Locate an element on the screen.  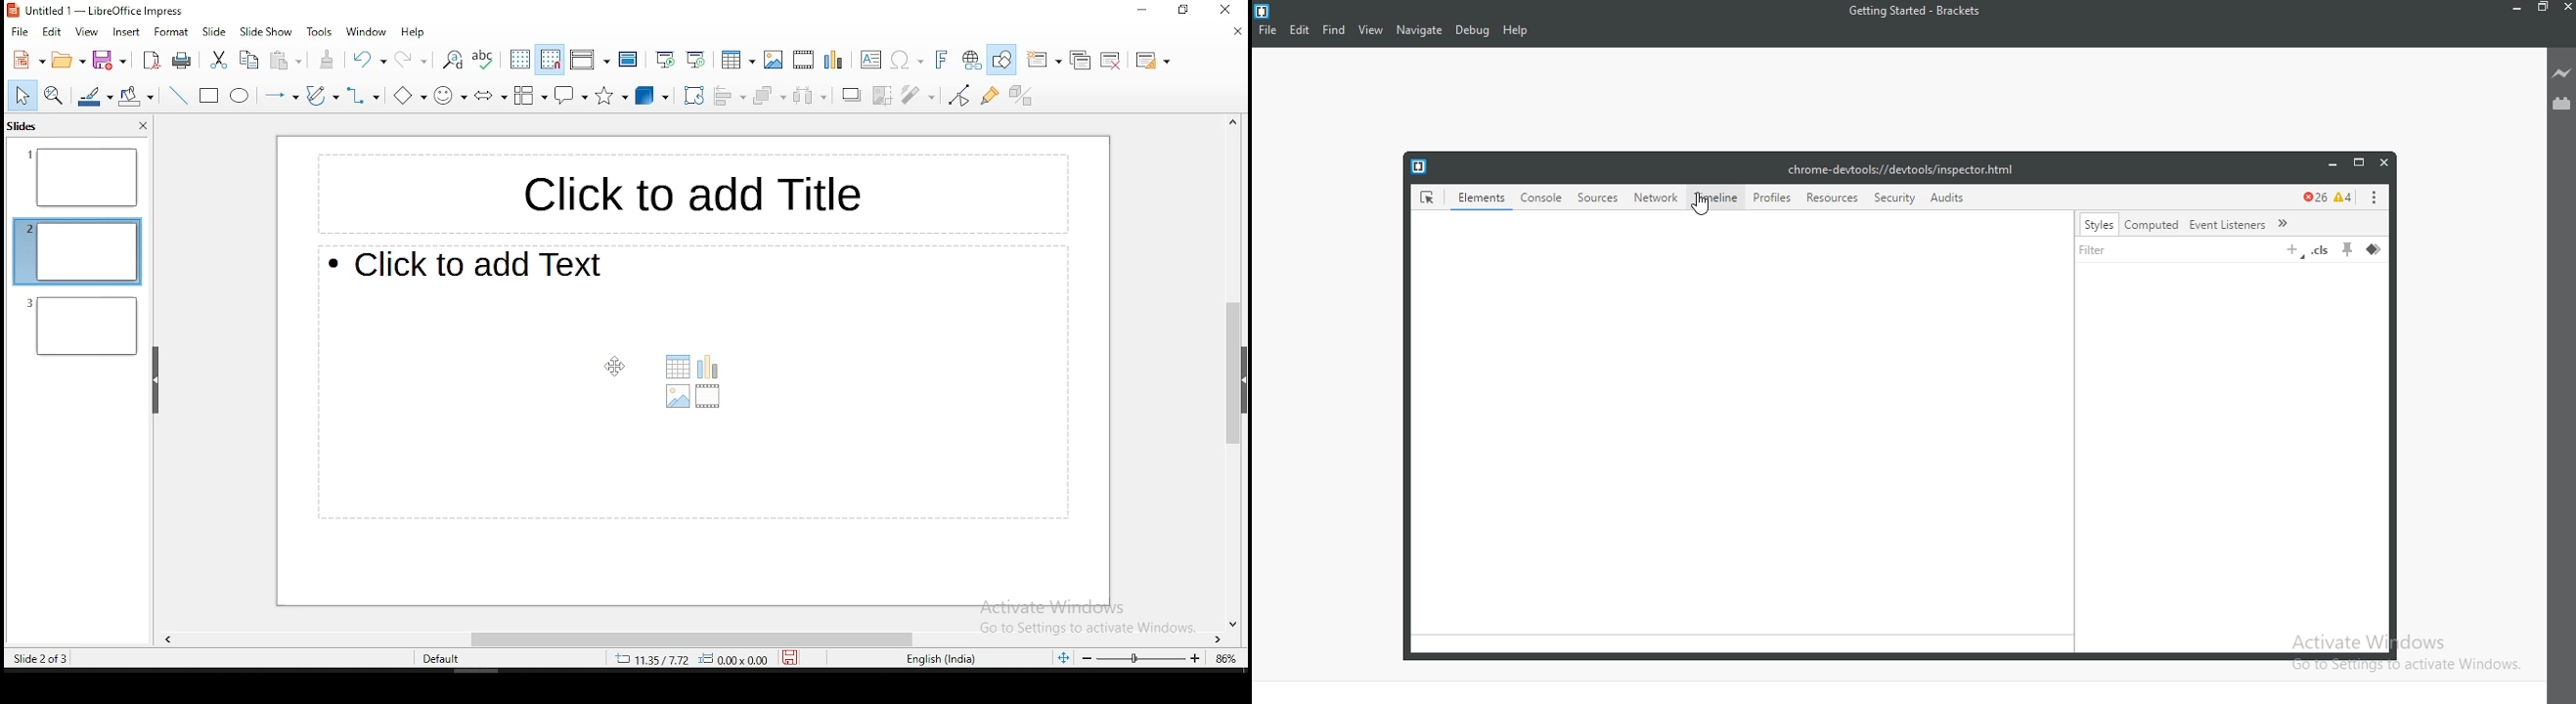
insert chart is located at coordinates (832, 60).